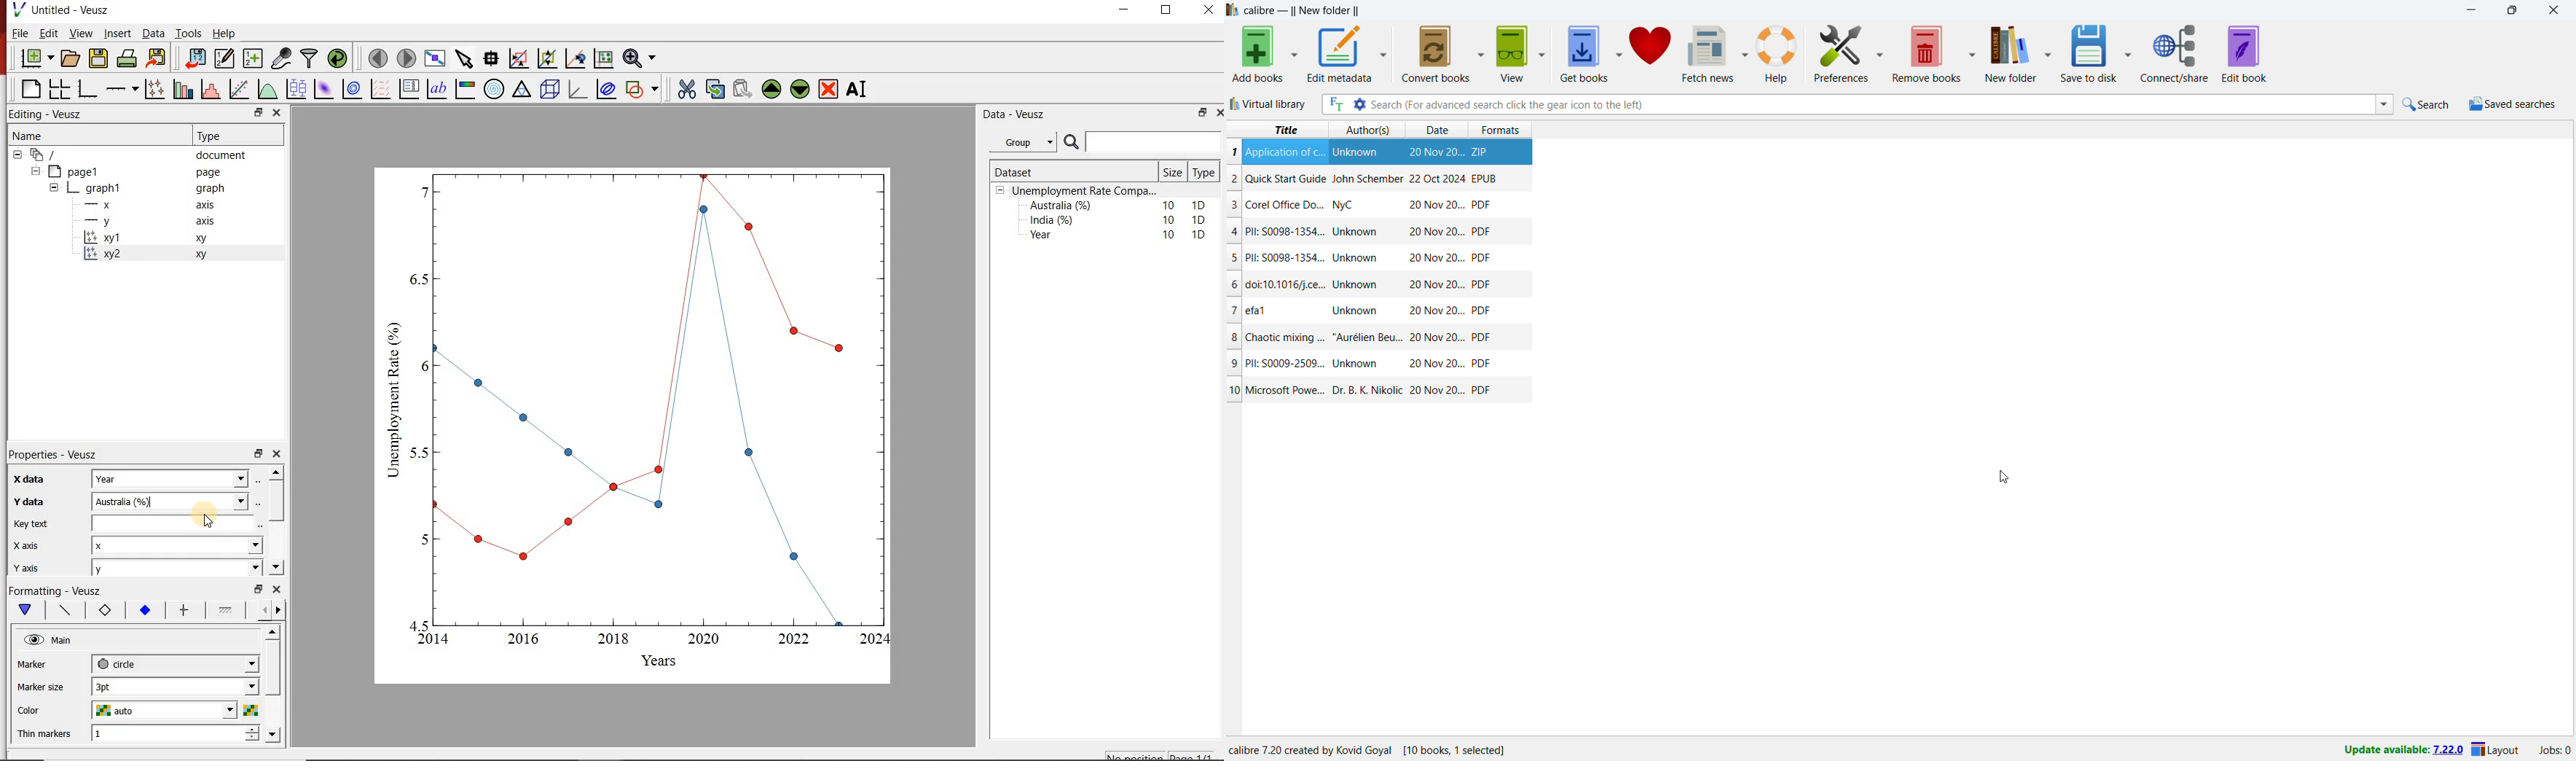  I want to click on 4, so click(1235, 232).